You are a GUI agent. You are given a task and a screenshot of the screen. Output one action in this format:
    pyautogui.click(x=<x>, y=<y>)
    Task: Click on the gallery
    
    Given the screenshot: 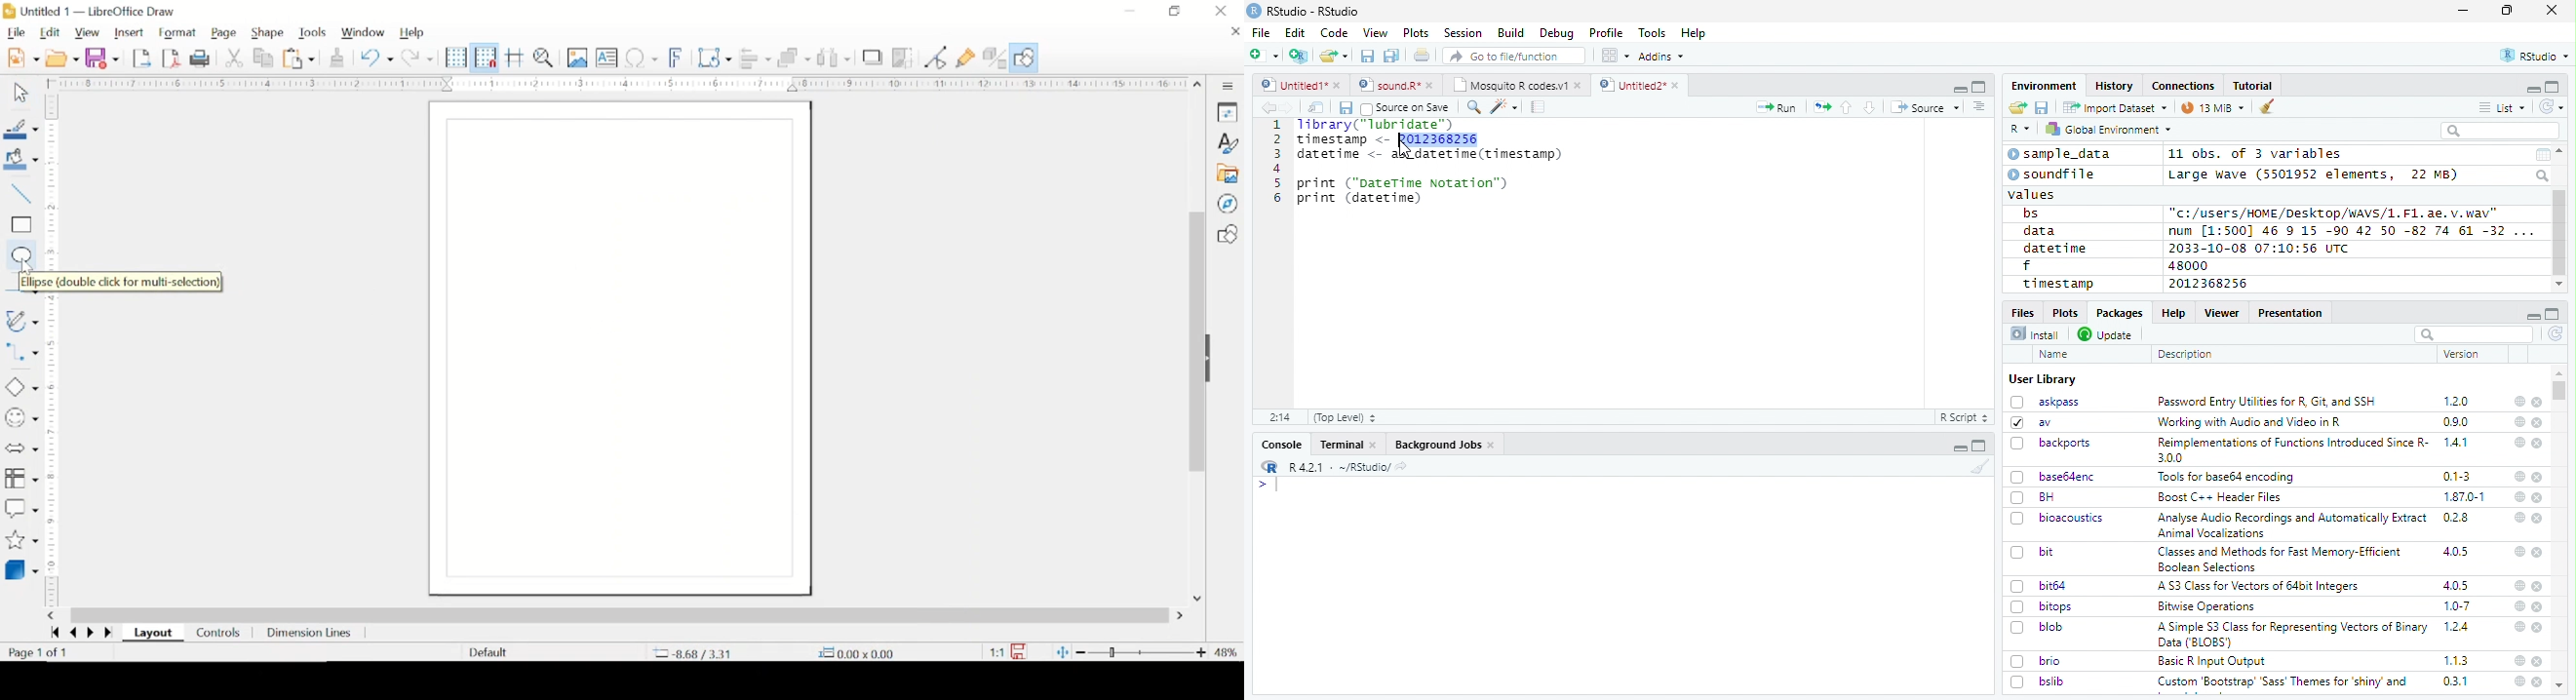 What is the action you would take?
    pyautogui.click(x=1230, y=174)
    